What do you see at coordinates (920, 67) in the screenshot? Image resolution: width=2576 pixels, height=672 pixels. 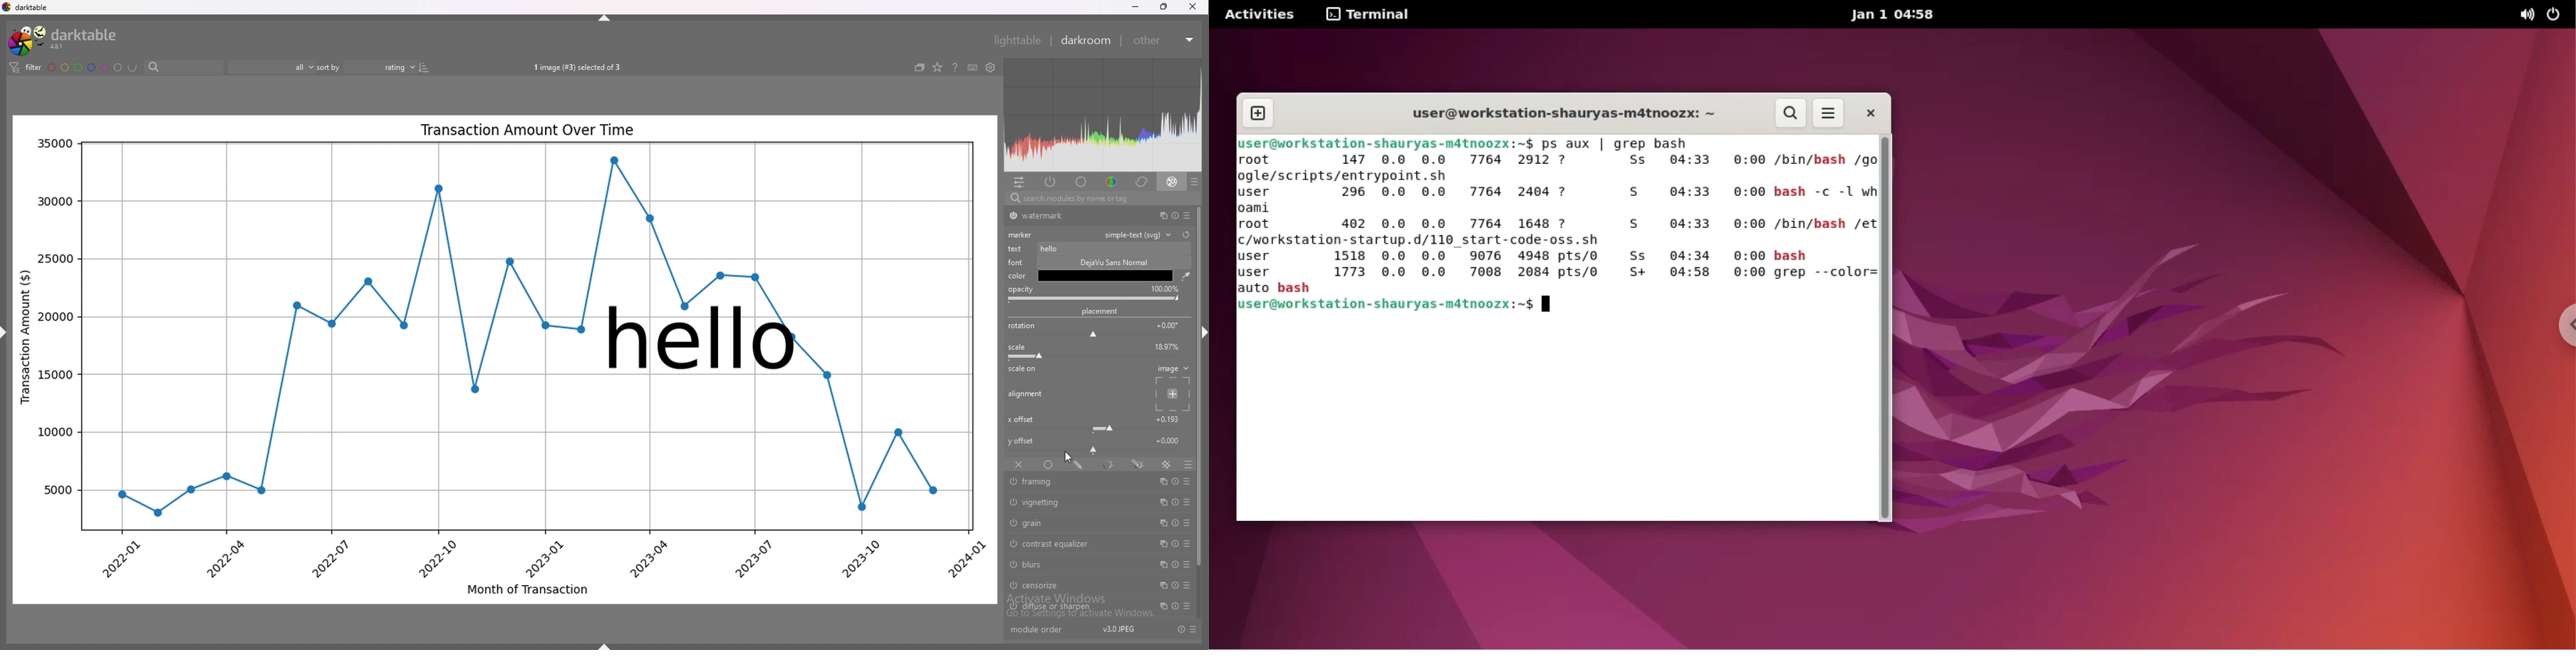 I see `create grouped images` at bounding box center [920, 67].